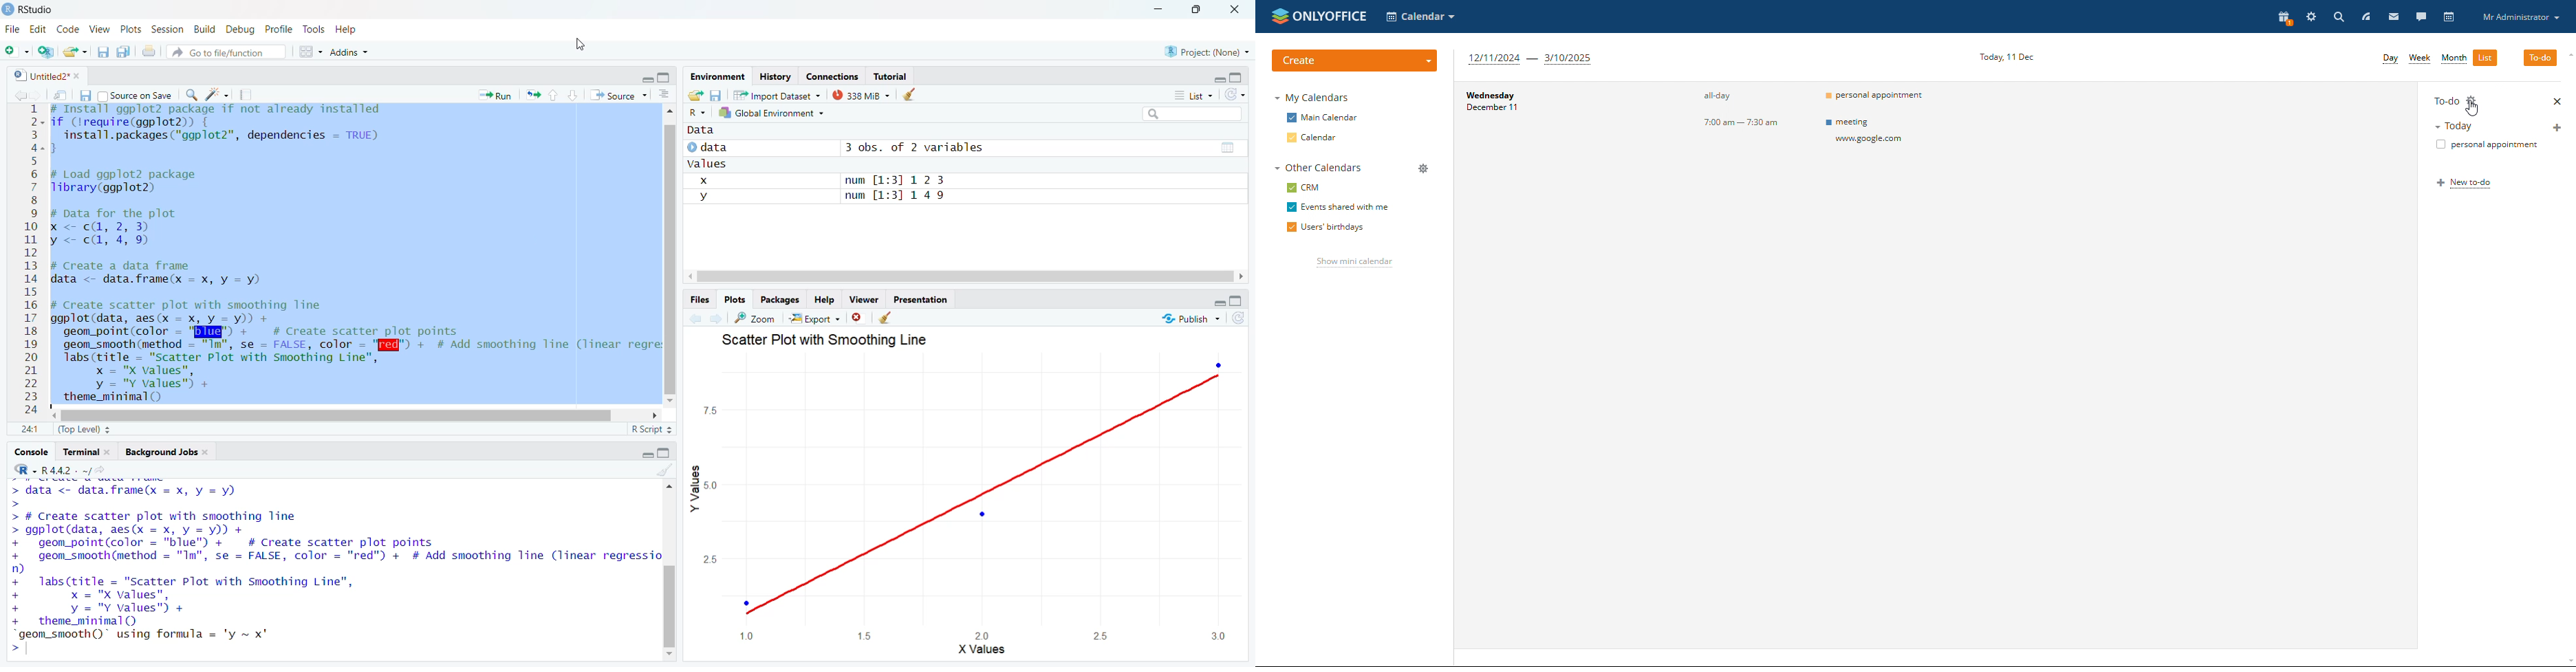 The height and width of the screenshot is (672, 2576). I want to click on Edit, so click(37, 30).